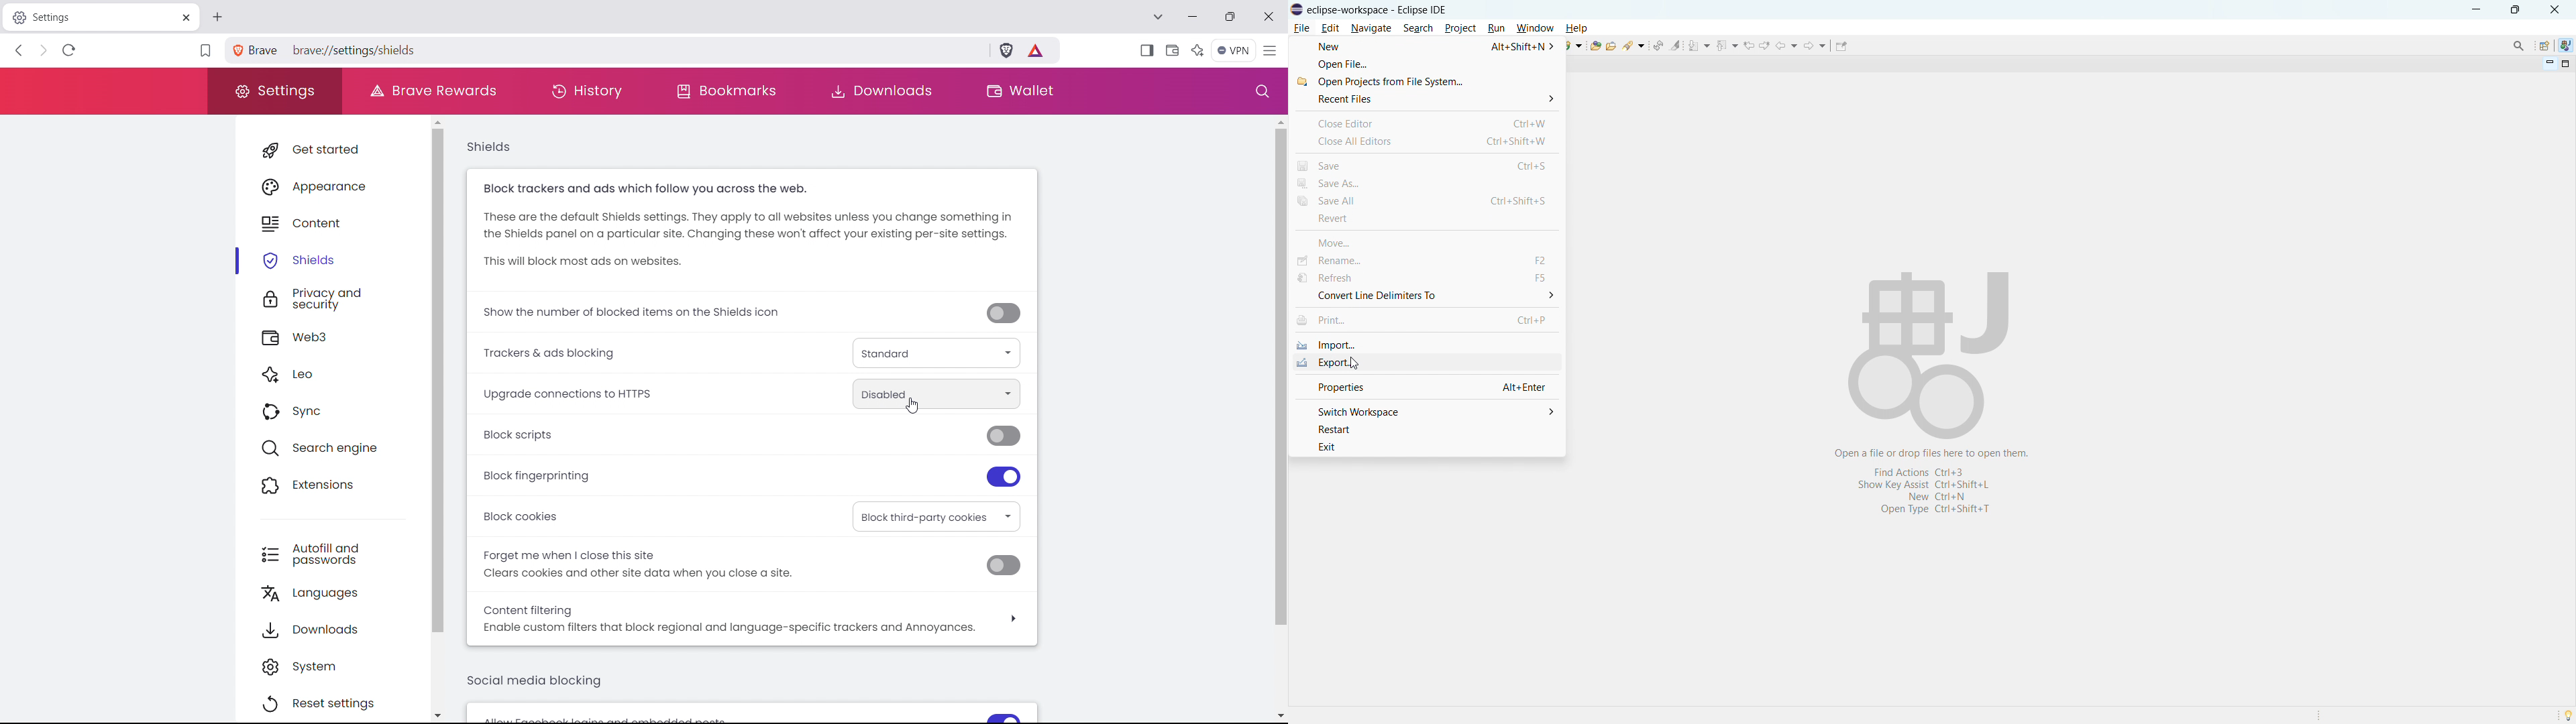  What do you see at coordinates (185, 17) in the screenshot?
I see `close tab` at bounding box center [185, 17].